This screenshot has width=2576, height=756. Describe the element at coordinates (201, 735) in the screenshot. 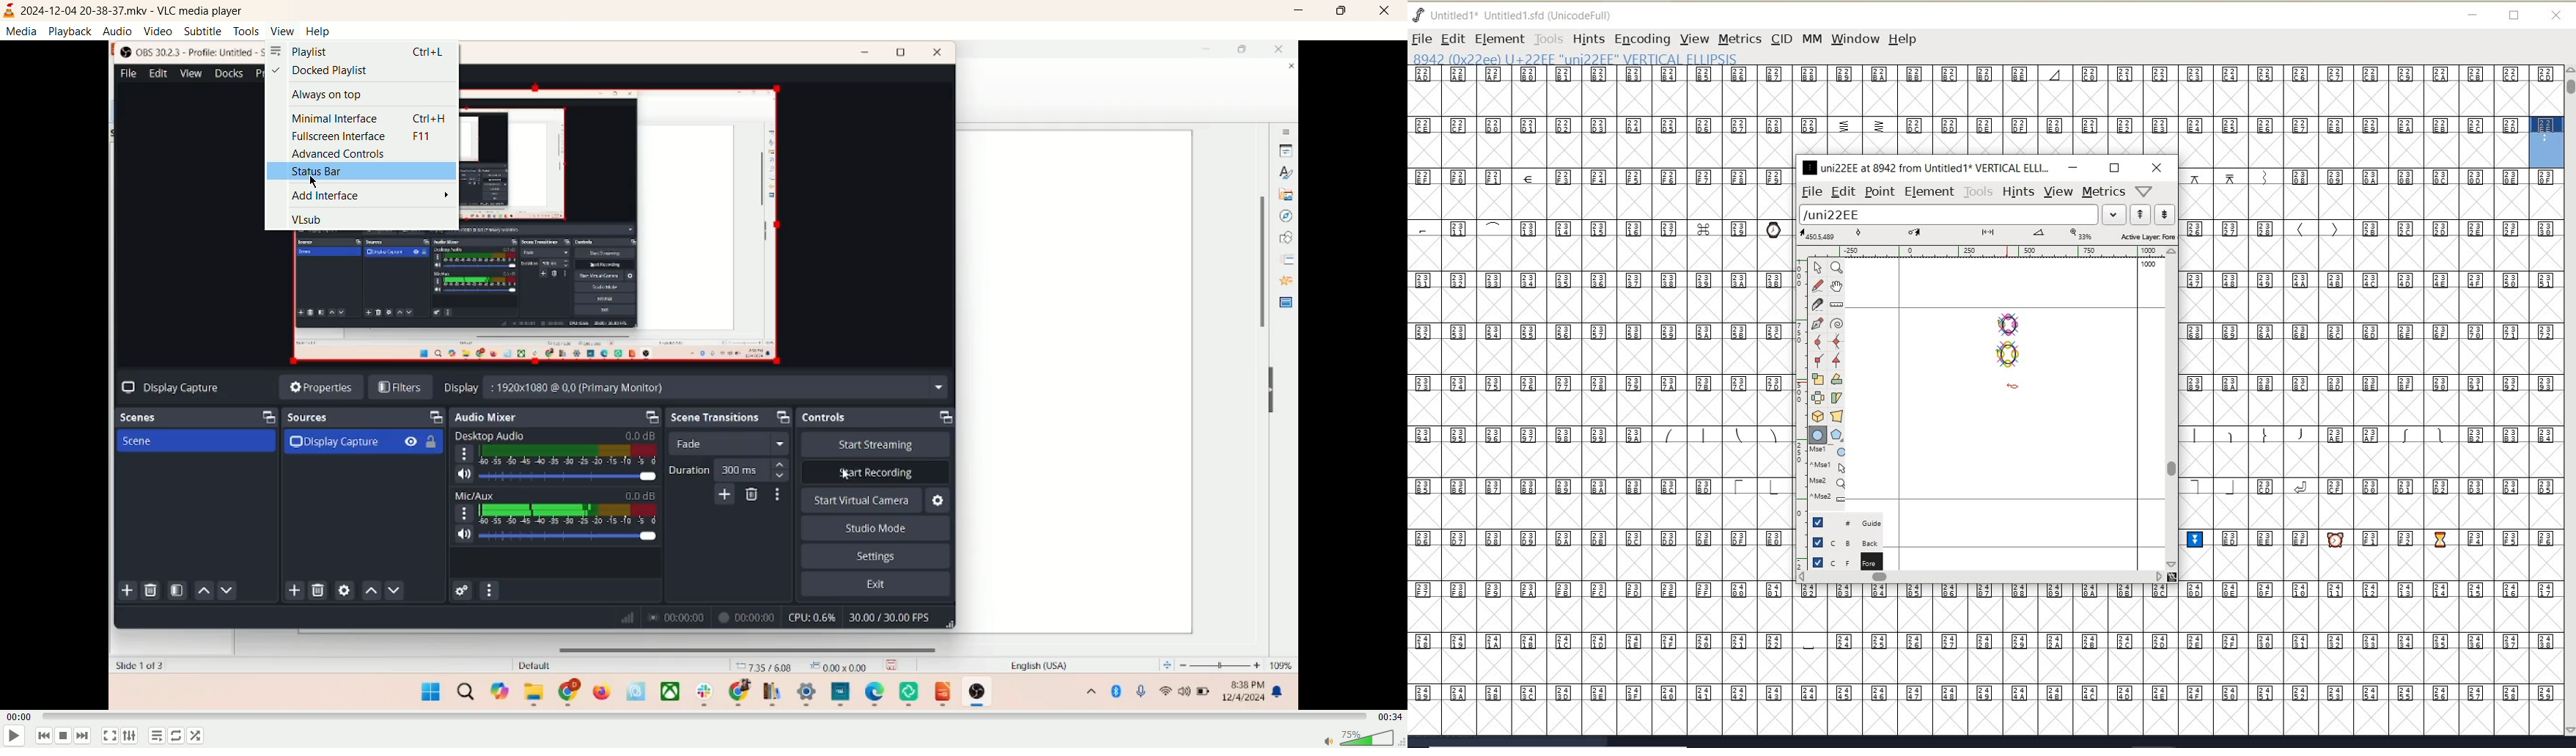

I see `shuffle` at that location.